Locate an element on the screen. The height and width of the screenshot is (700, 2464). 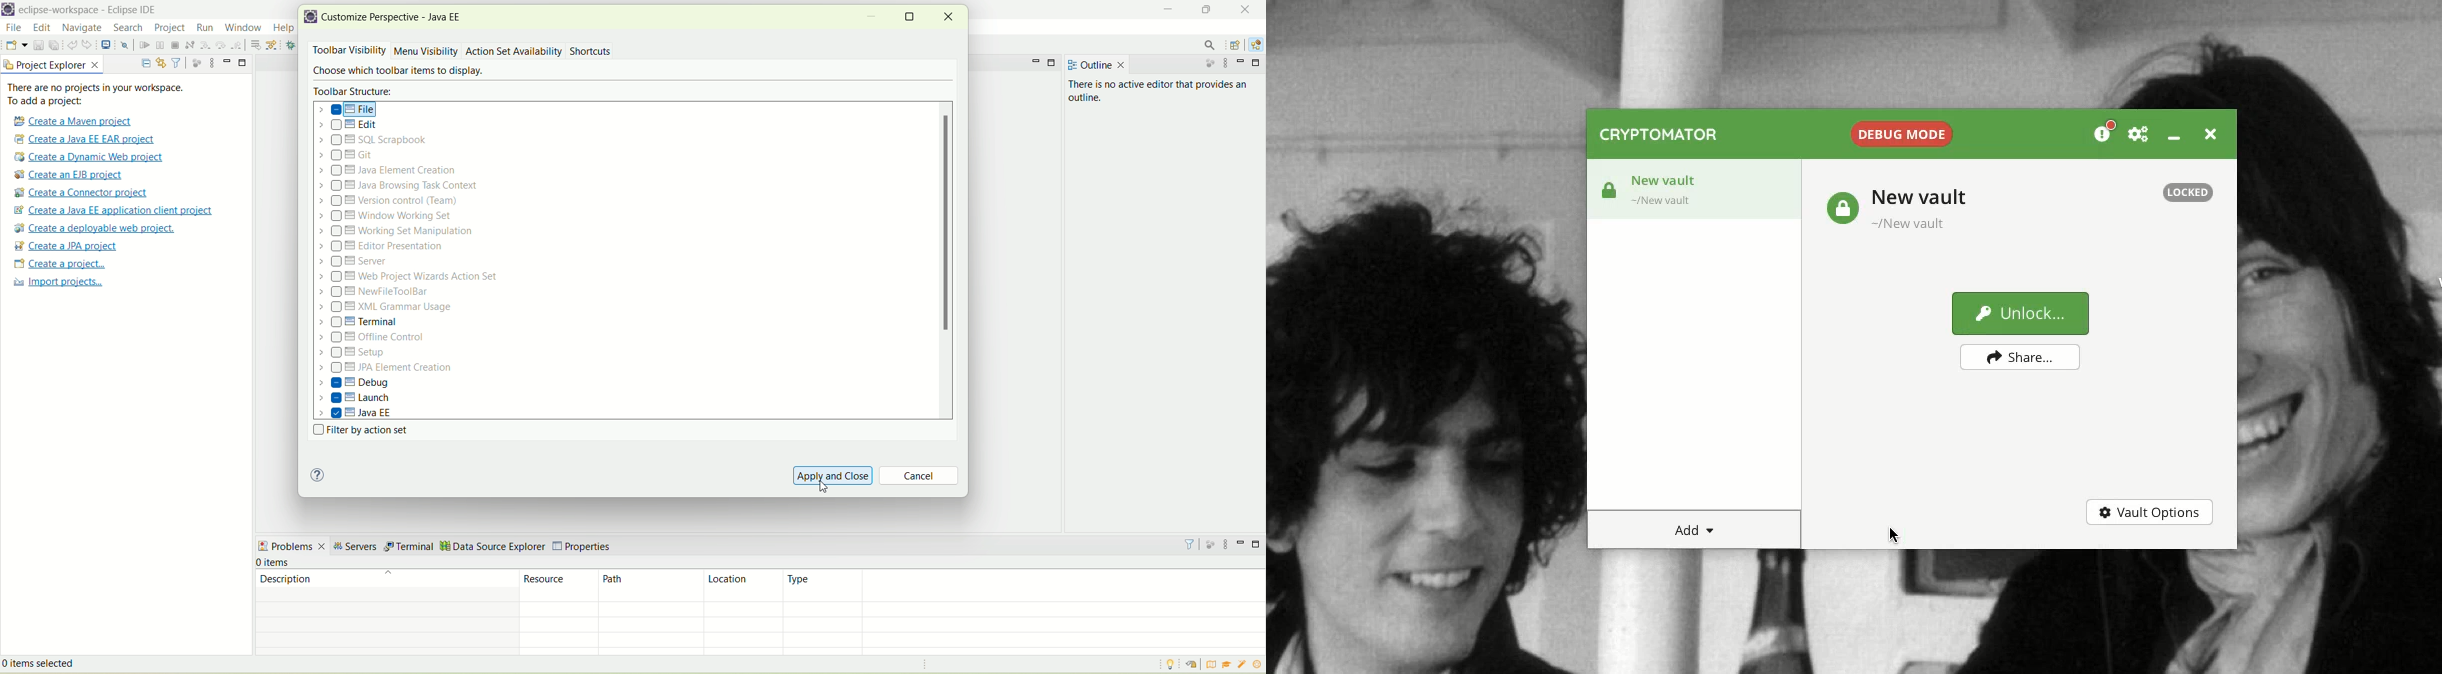
create a project is located at coordinates (58, 264).